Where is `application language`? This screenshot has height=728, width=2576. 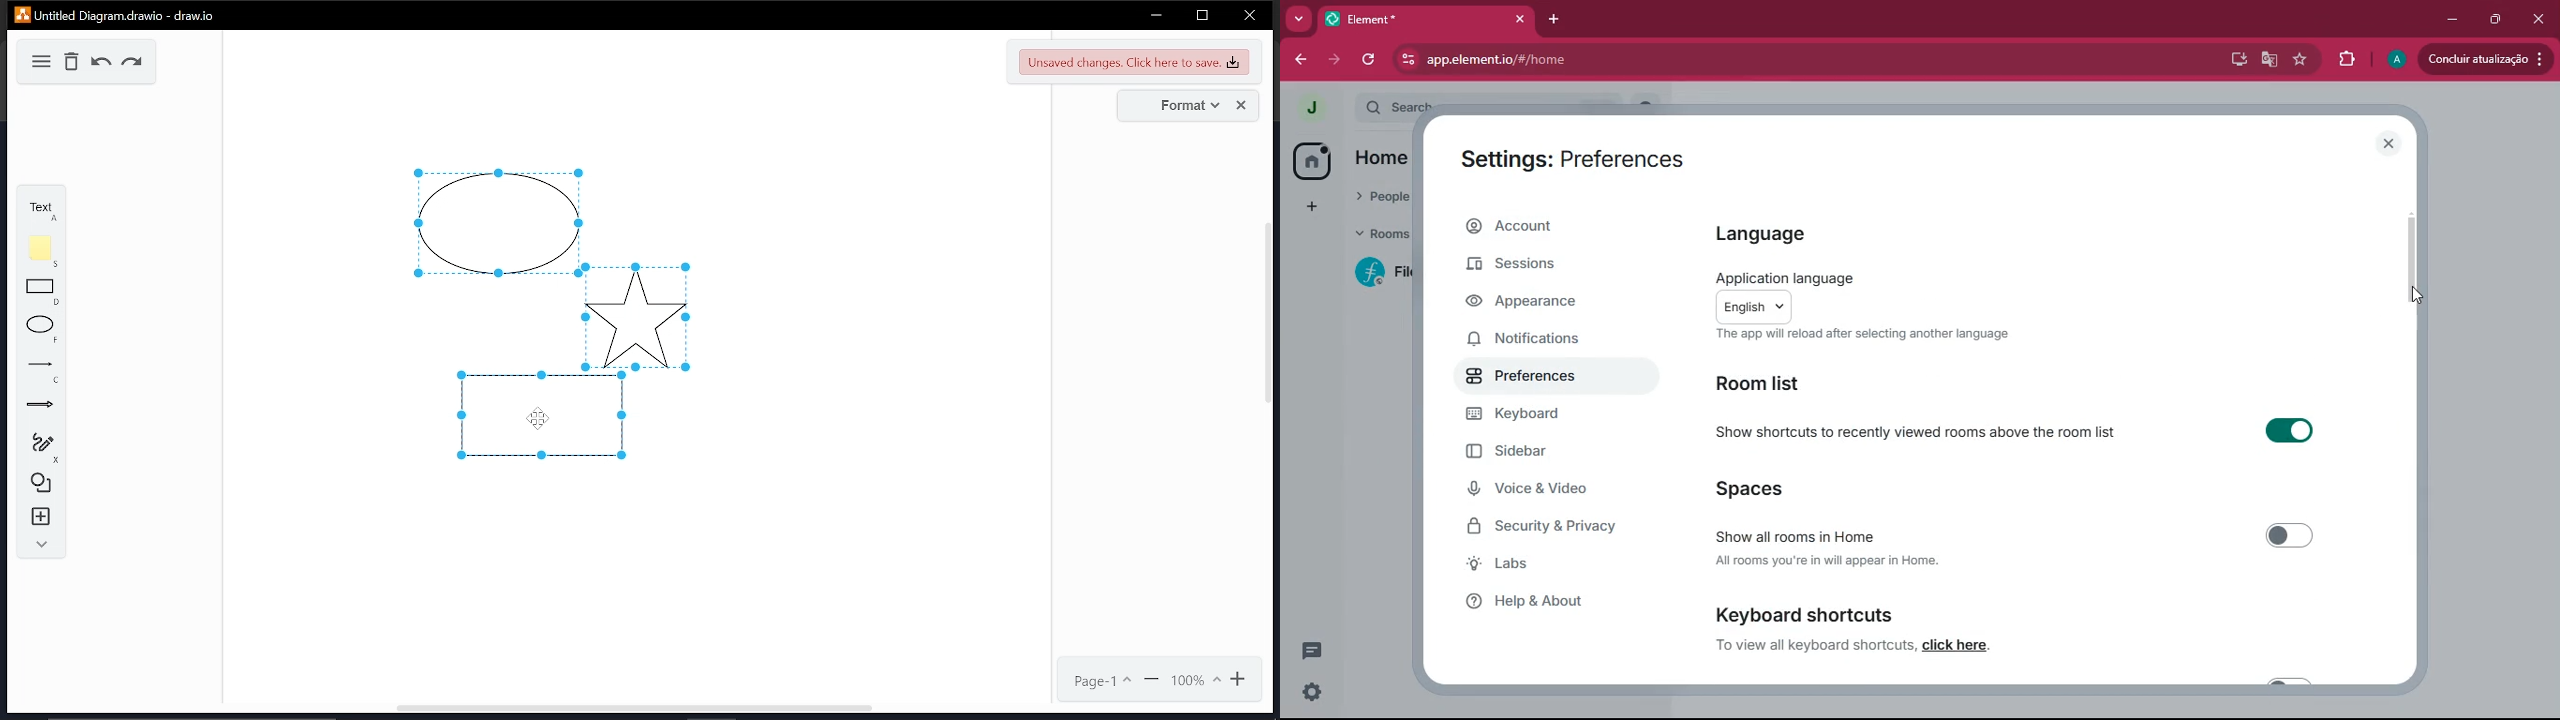 application language is located at coordinates (1792, 274).